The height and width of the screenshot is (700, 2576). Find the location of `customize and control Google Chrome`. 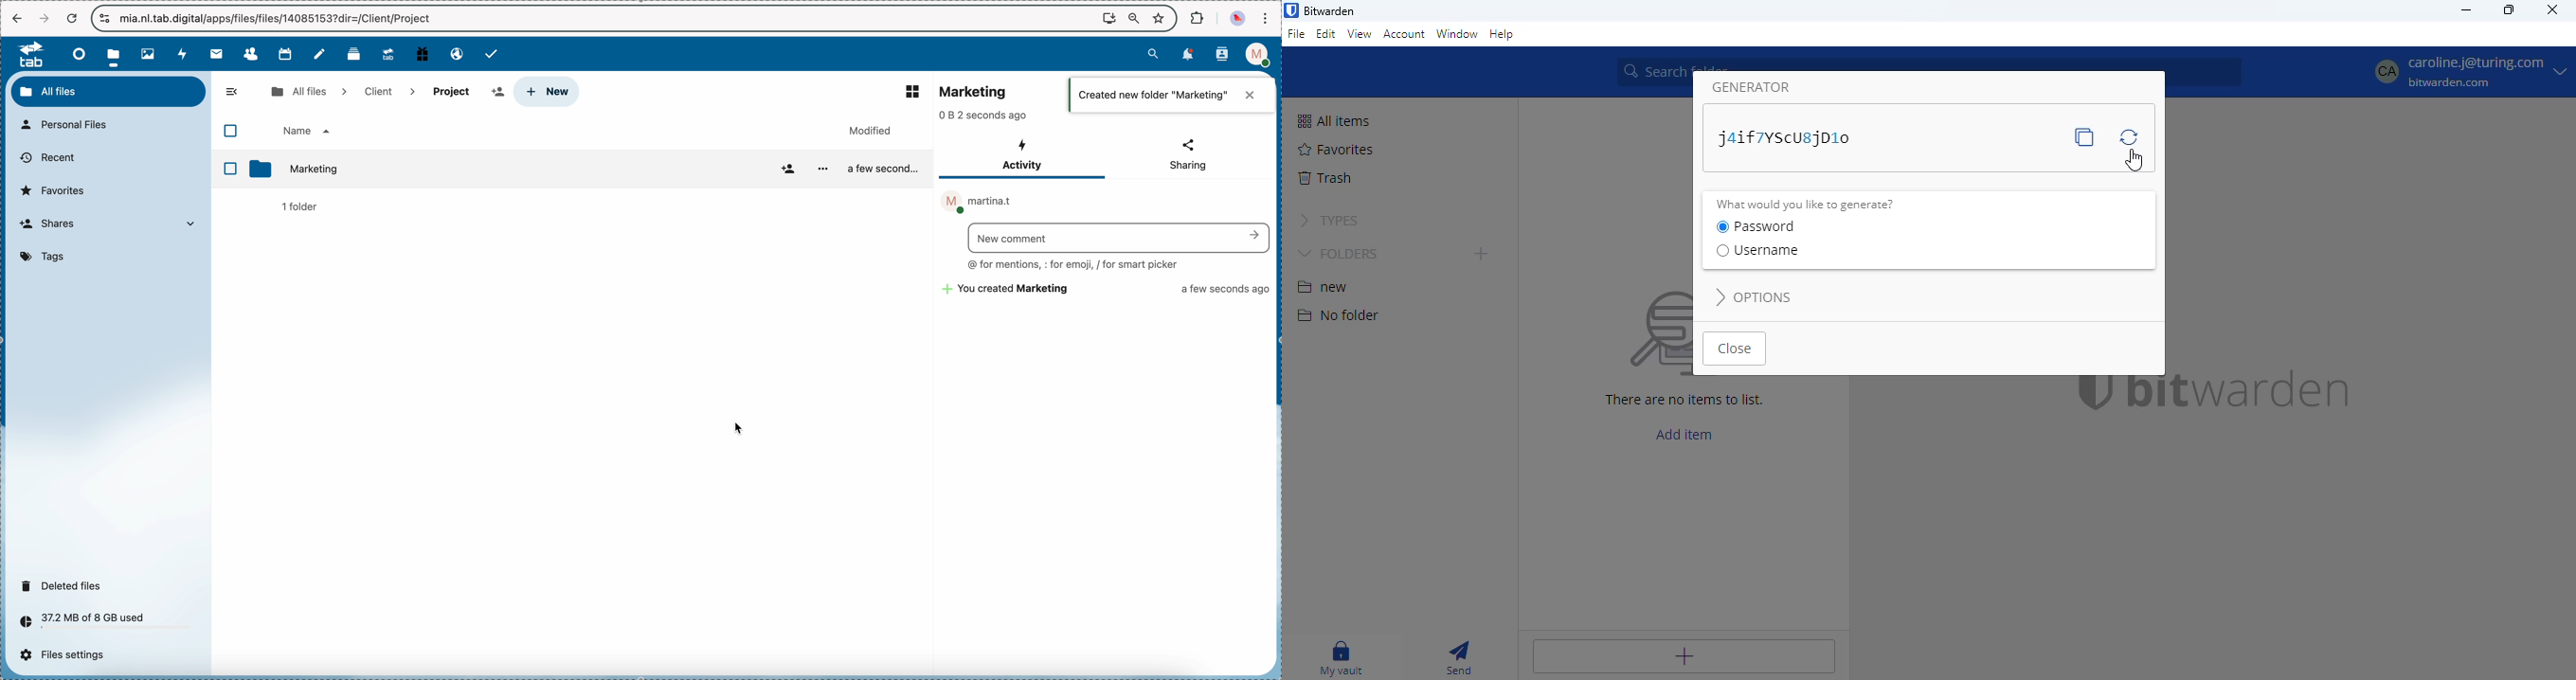

customize and control Google Chrome is located at coordinates (1265, 18).